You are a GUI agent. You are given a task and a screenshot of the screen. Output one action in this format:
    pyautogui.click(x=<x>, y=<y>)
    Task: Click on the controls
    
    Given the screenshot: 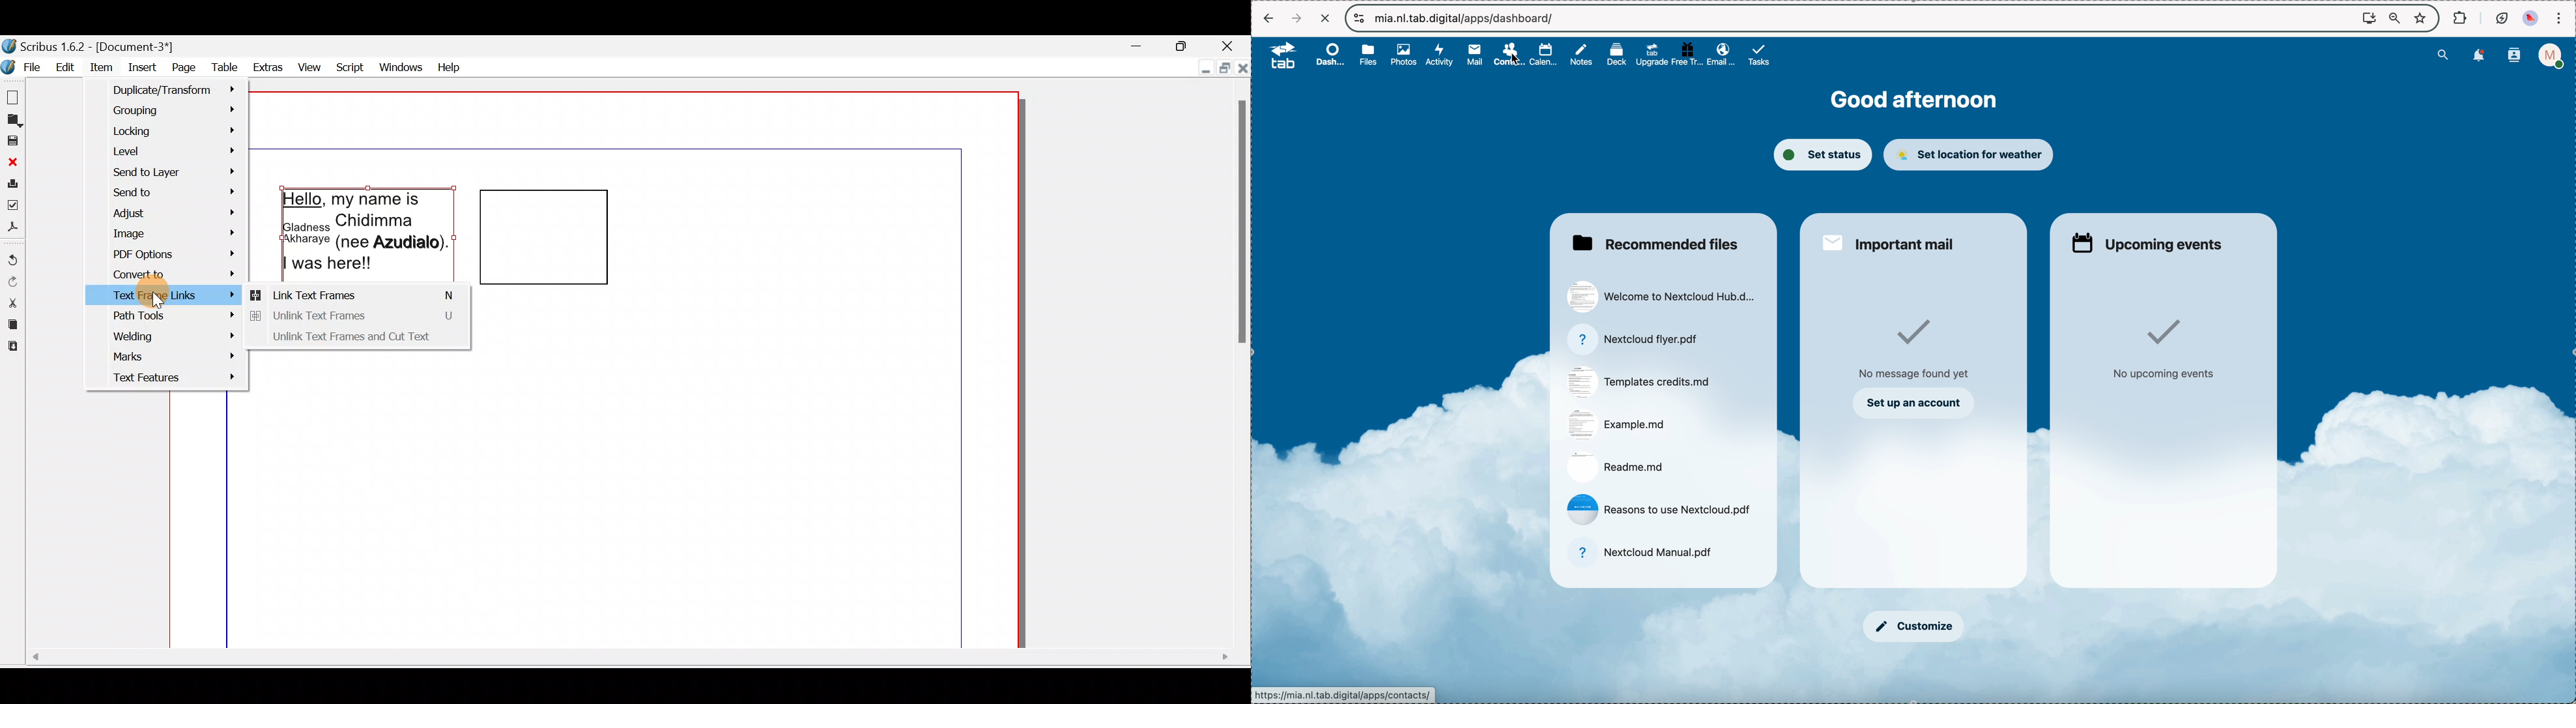 What is the action you would take?
    pyautogui.click(x=1358, y=17)
    